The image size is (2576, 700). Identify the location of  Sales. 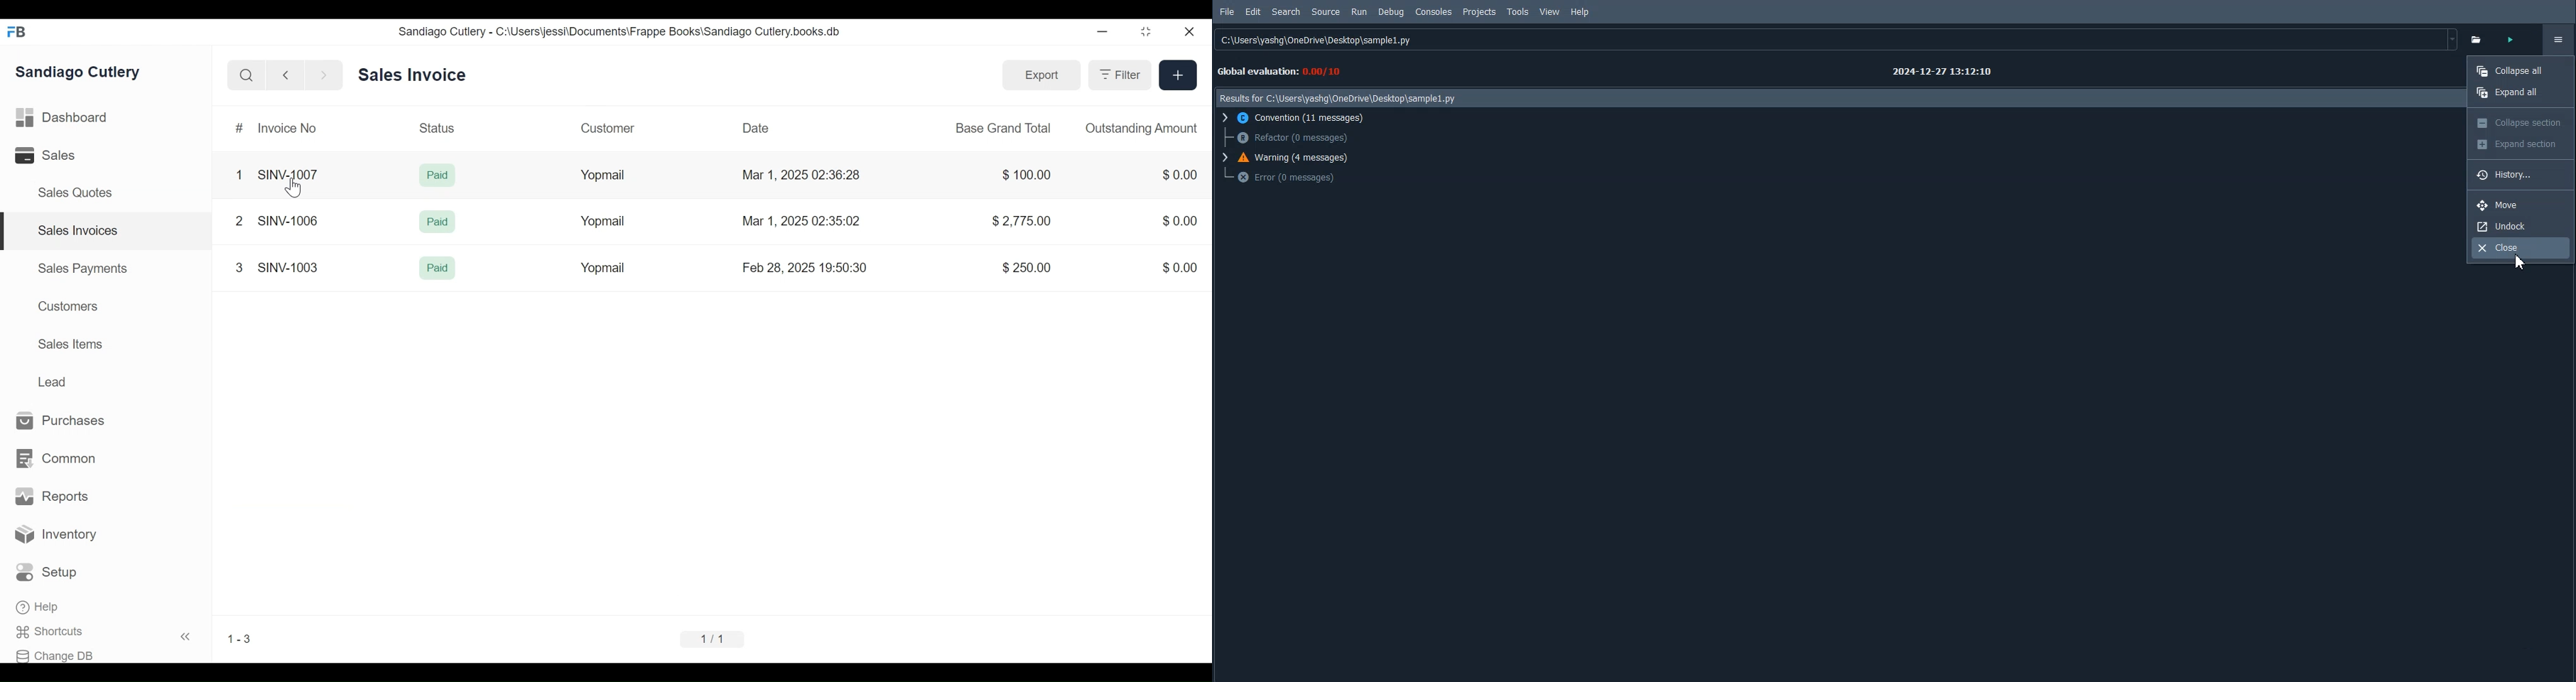
(43, 155).